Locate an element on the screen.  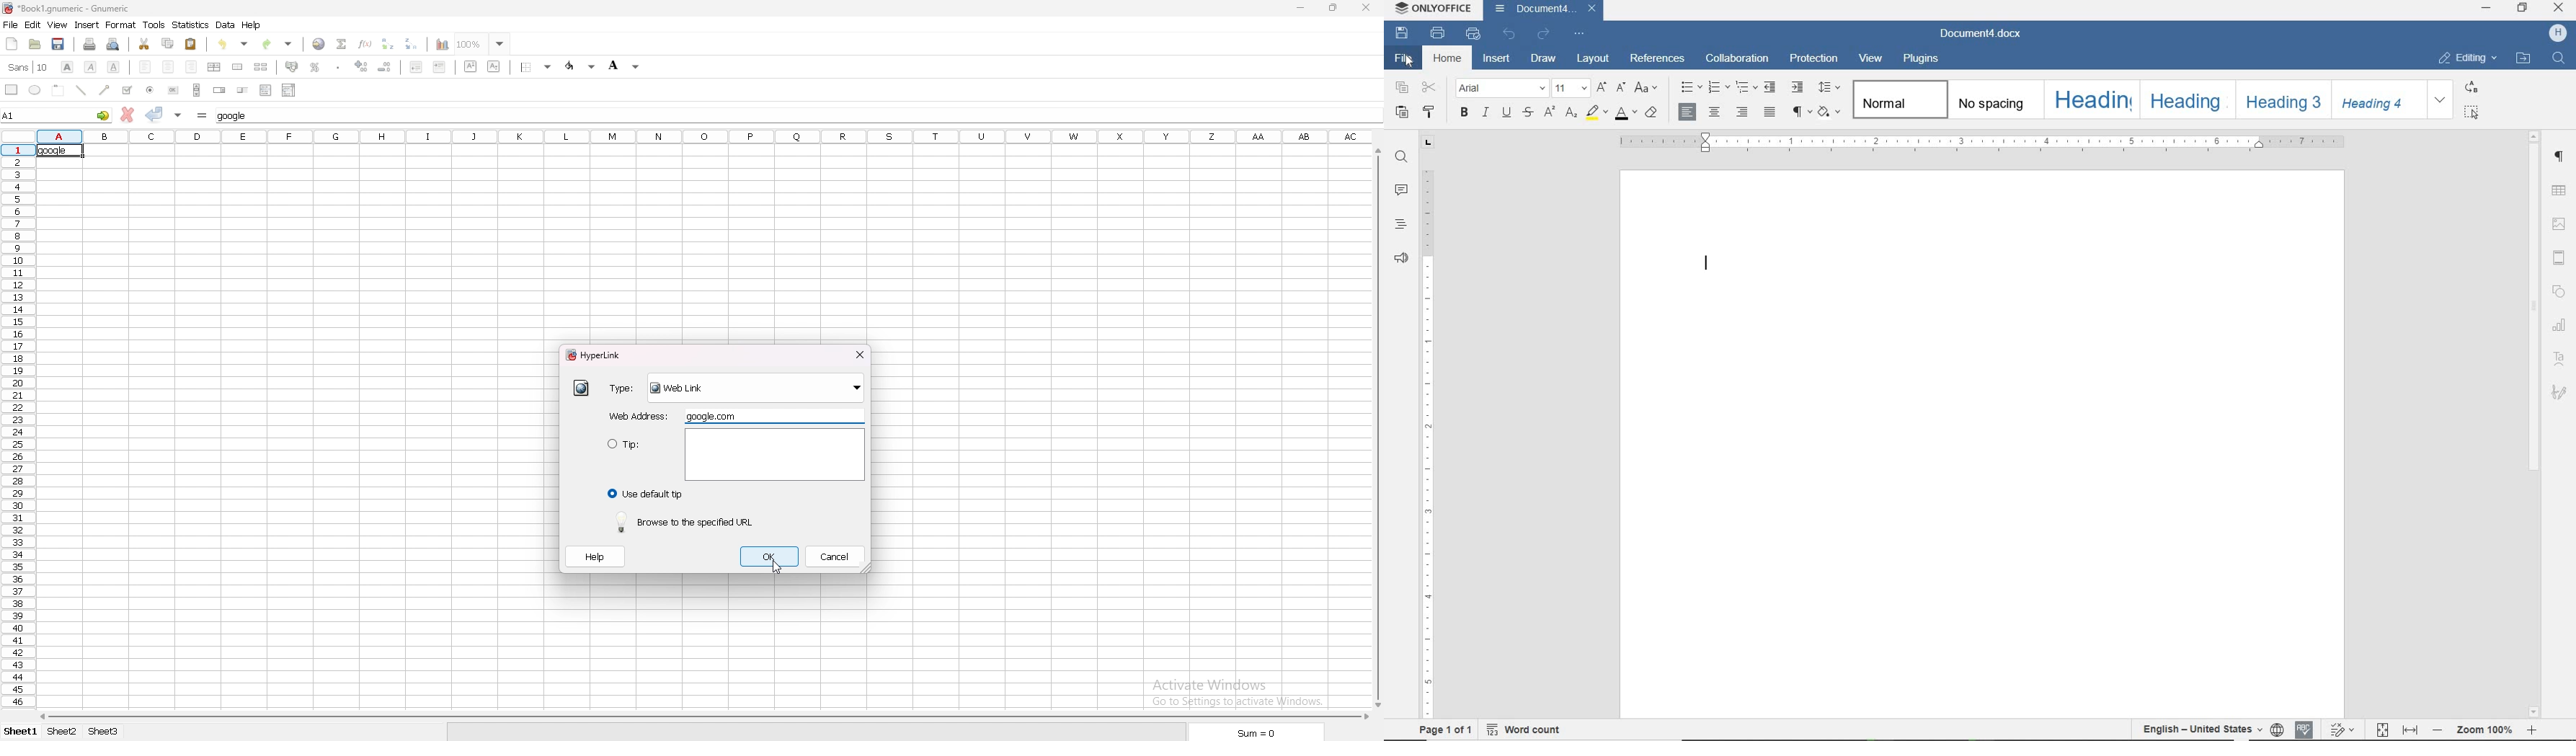
change case is located at coordinates (1651, 88).